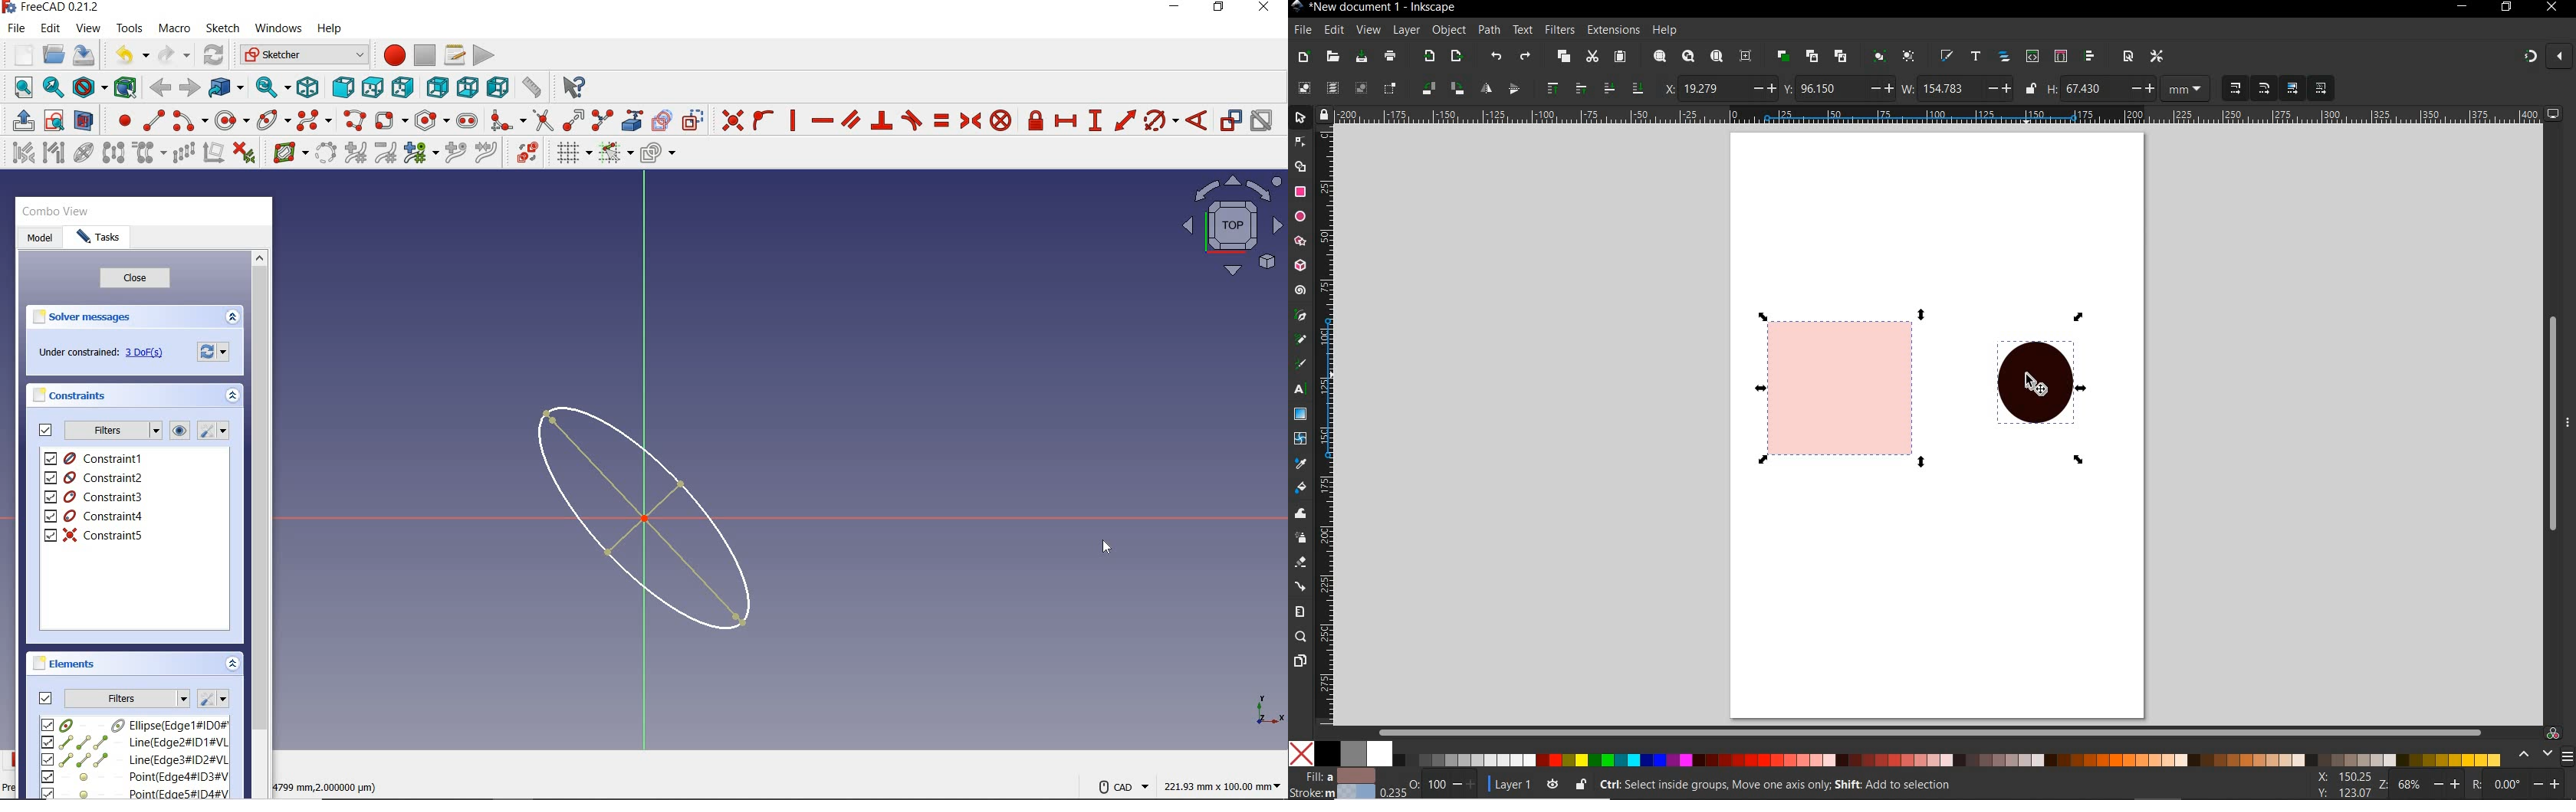  What do you see at coordinates (126, 87) in the screenshot?
I see `bounding box` at bounding box center [126, 87].